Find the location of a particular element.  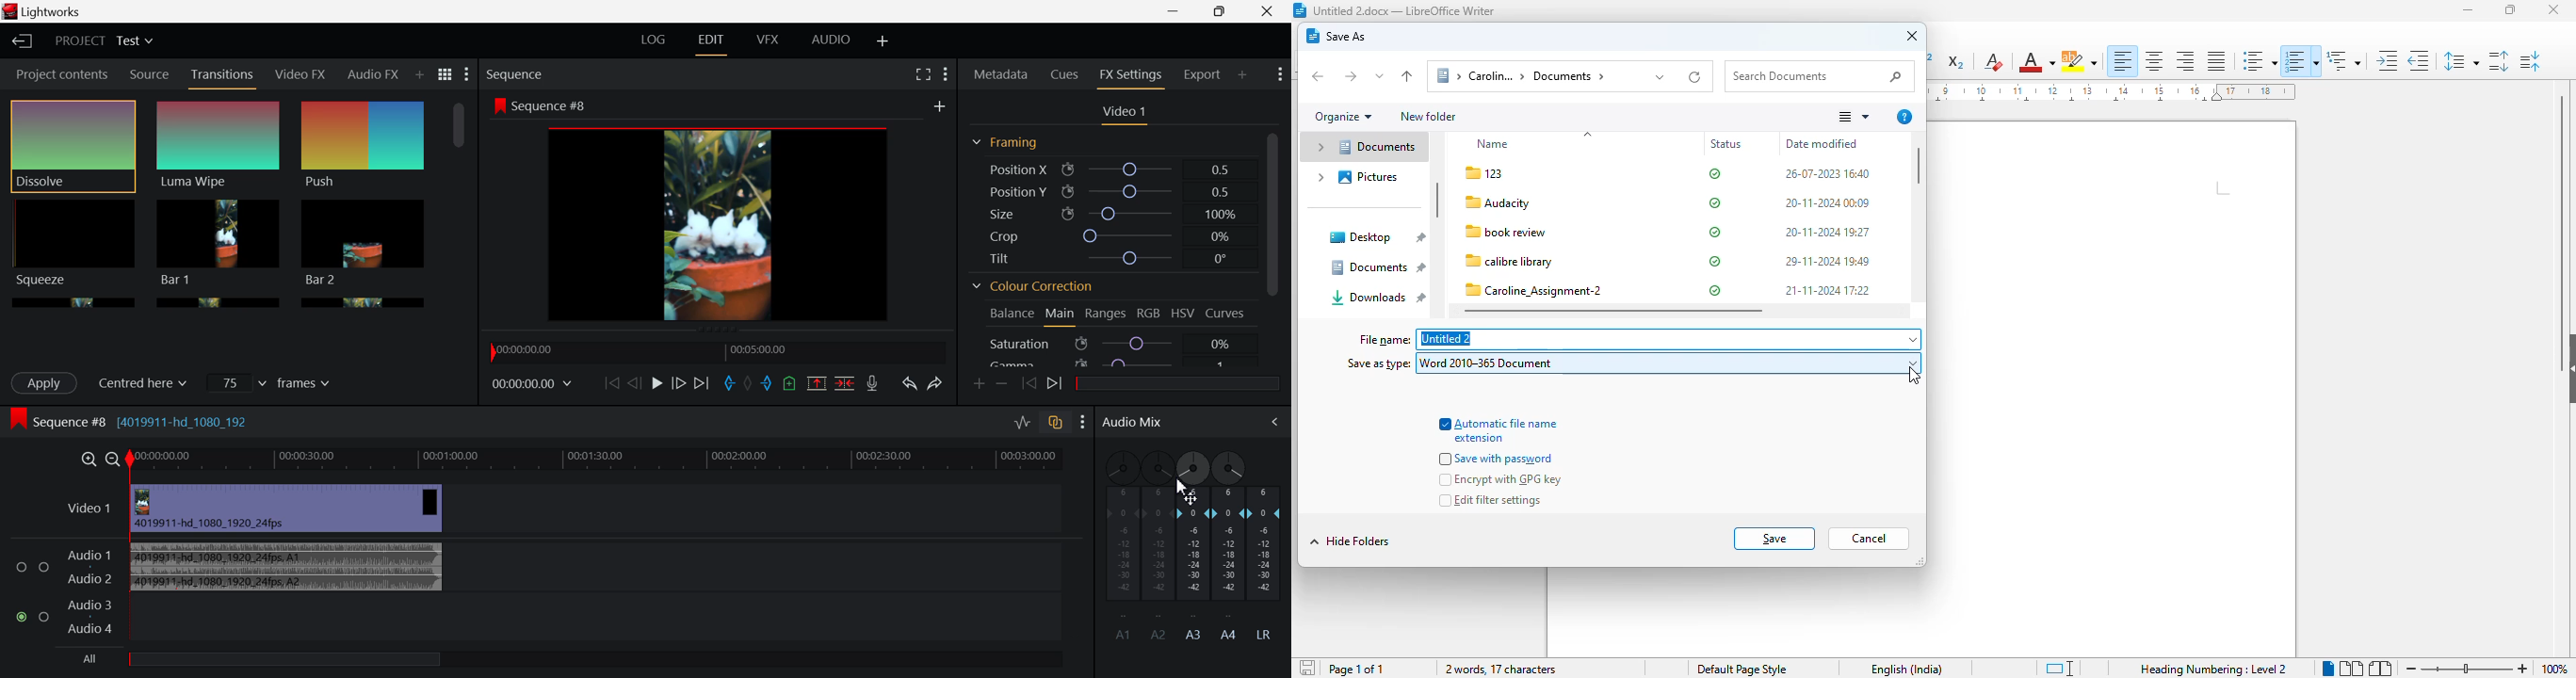

Remove marked section is located at coordinates (817, 381).